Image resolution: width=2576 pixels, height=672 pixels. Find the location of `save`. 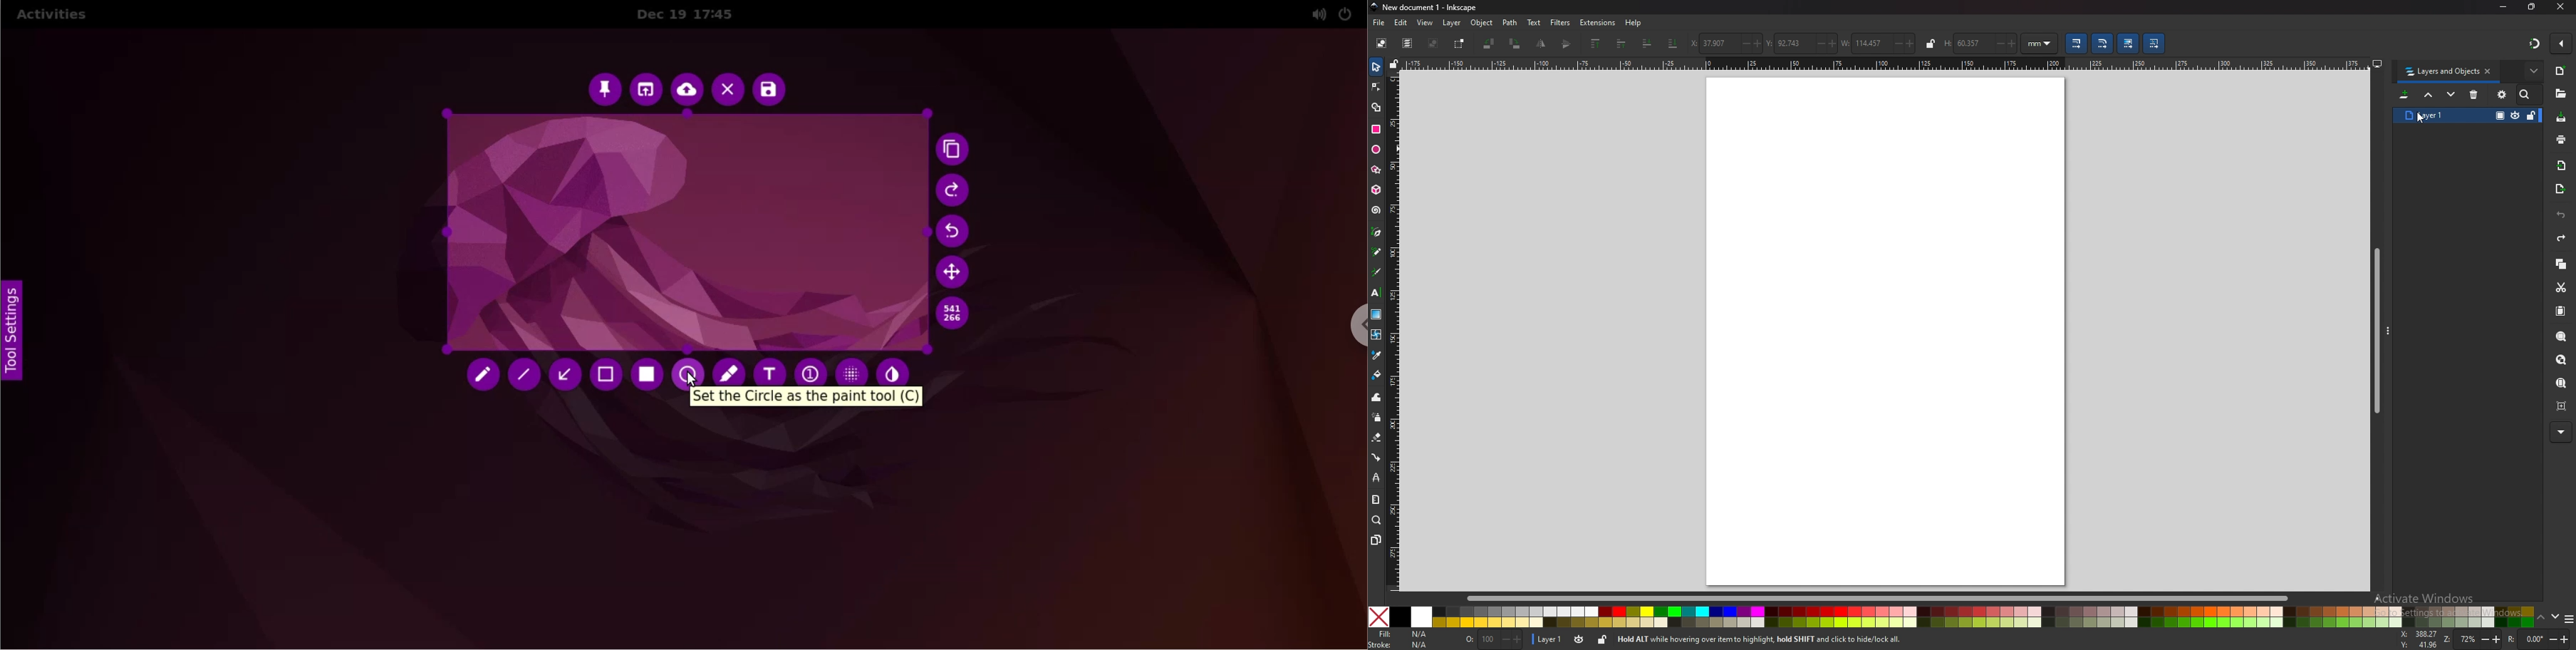

save is located at coordinates (2561, 117).